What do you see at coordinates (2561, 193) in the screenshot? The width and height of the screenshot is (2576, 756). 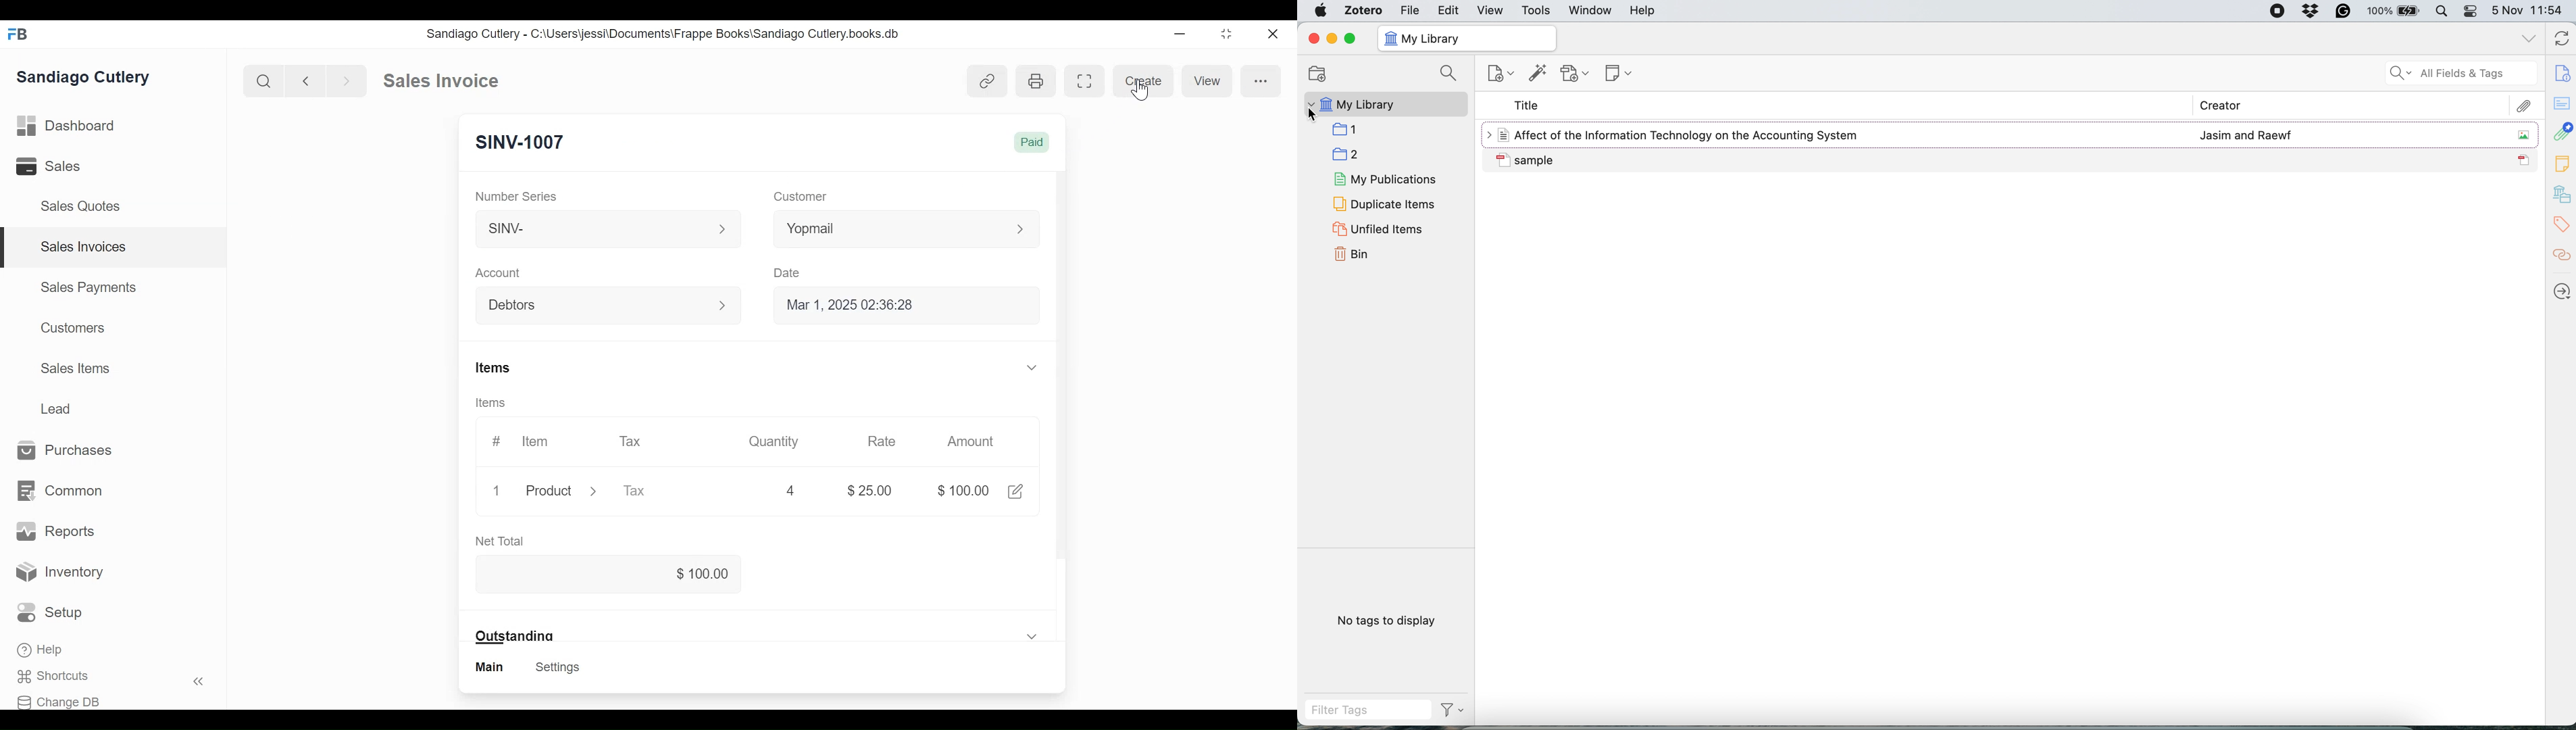 I see `libraries and collection` at bounding box center [2561, 193].